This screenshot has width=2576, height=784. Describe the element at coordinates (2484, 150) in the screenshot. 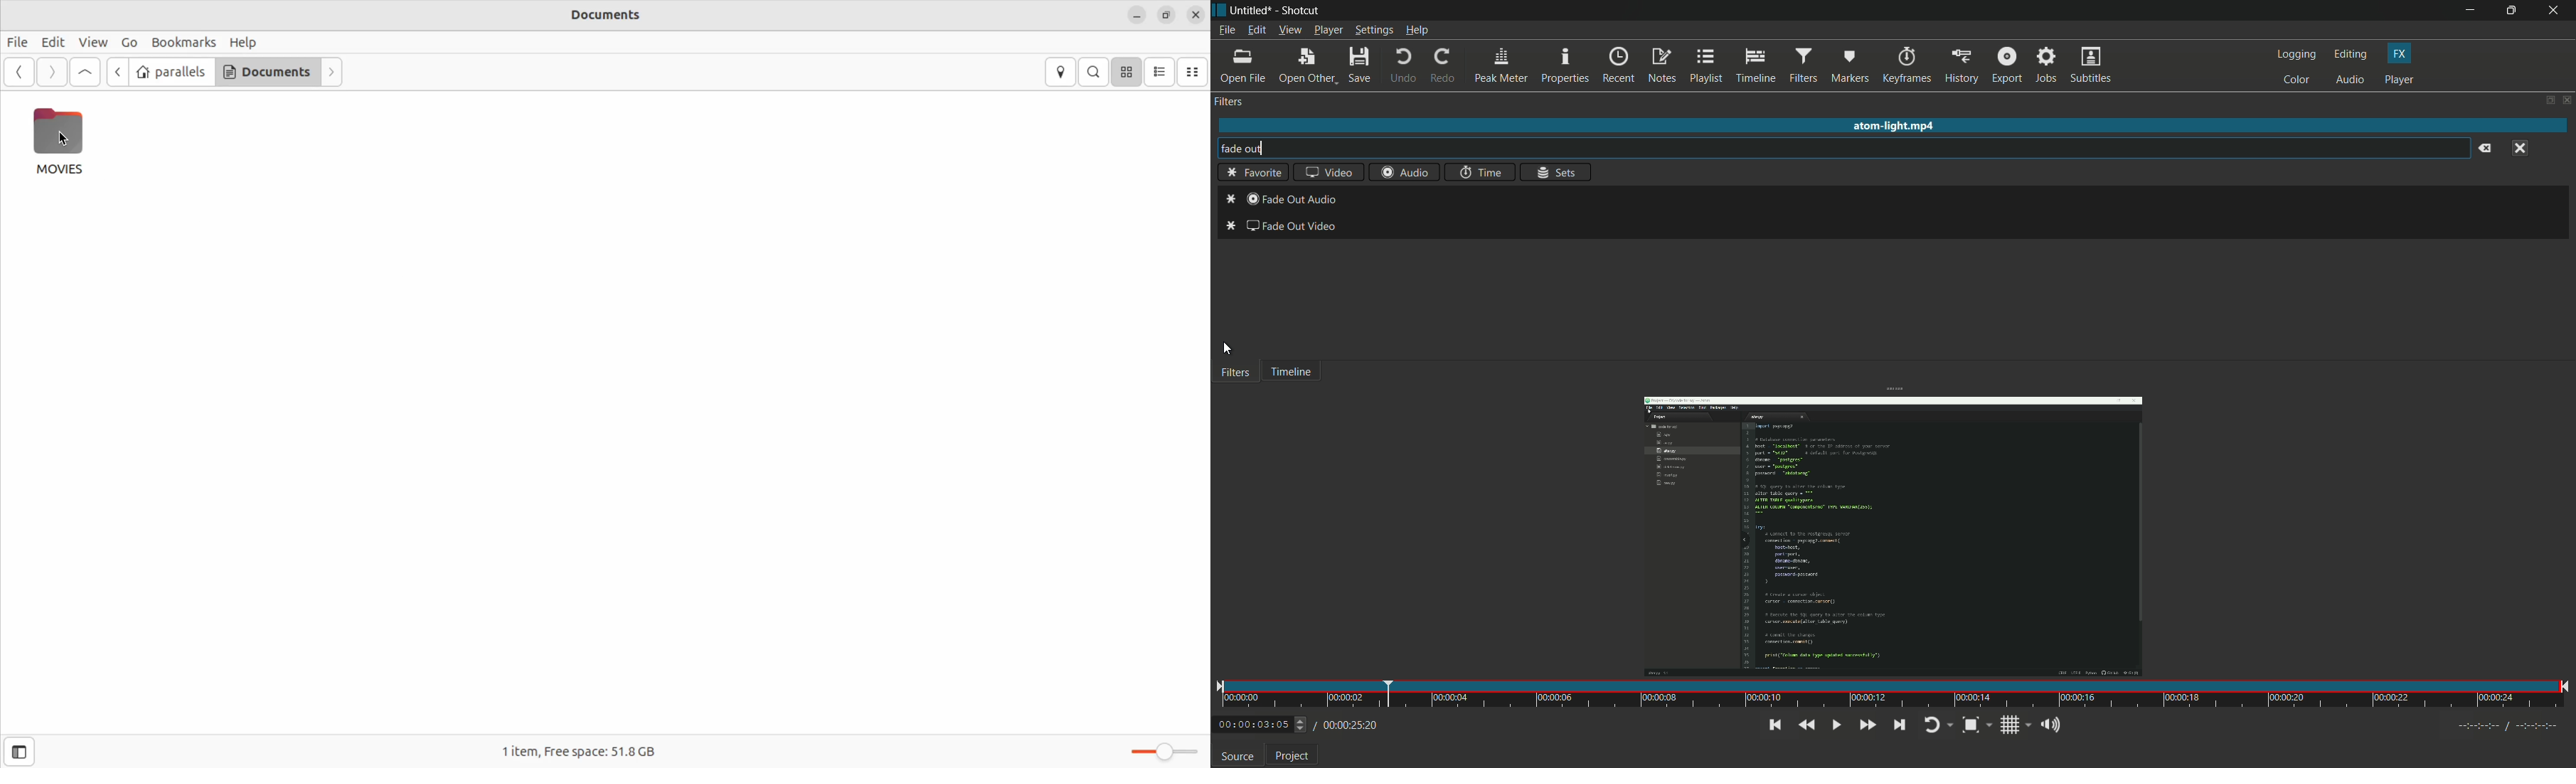

I see `clear search` at that location.